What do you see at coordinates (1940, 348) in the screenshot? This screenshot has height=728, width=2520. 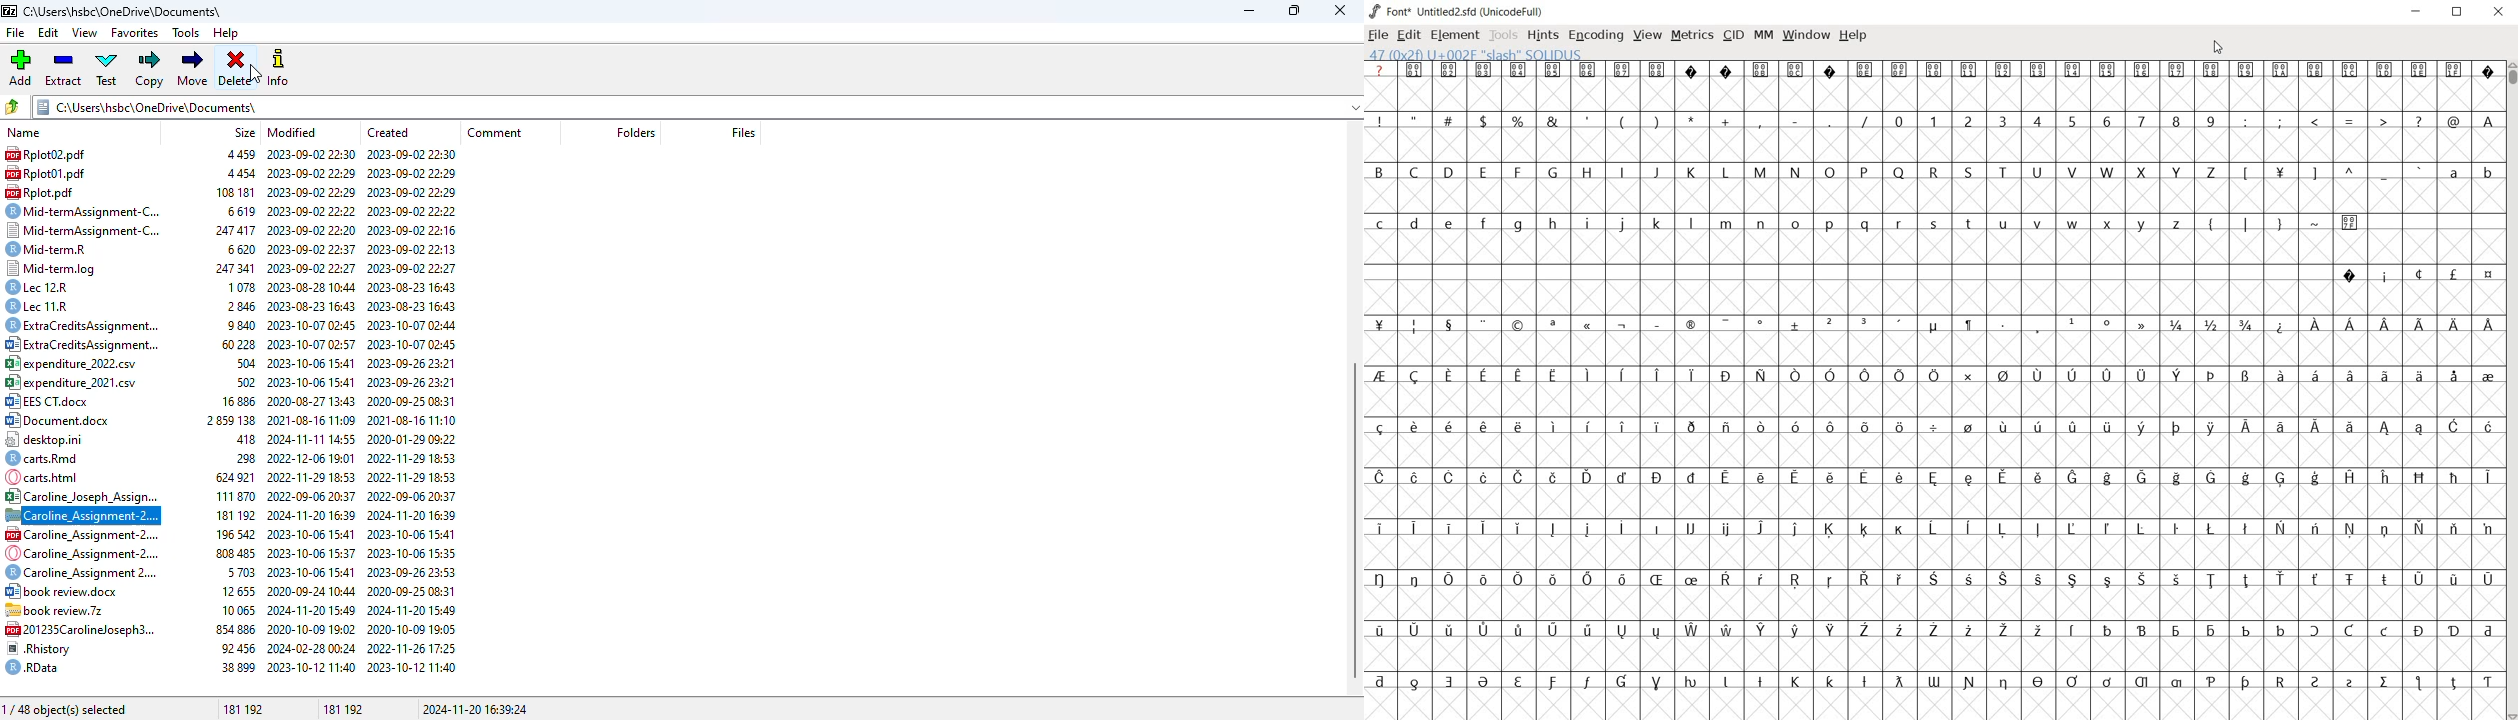 I see `empty cells` at bounding box center [1940, 348].